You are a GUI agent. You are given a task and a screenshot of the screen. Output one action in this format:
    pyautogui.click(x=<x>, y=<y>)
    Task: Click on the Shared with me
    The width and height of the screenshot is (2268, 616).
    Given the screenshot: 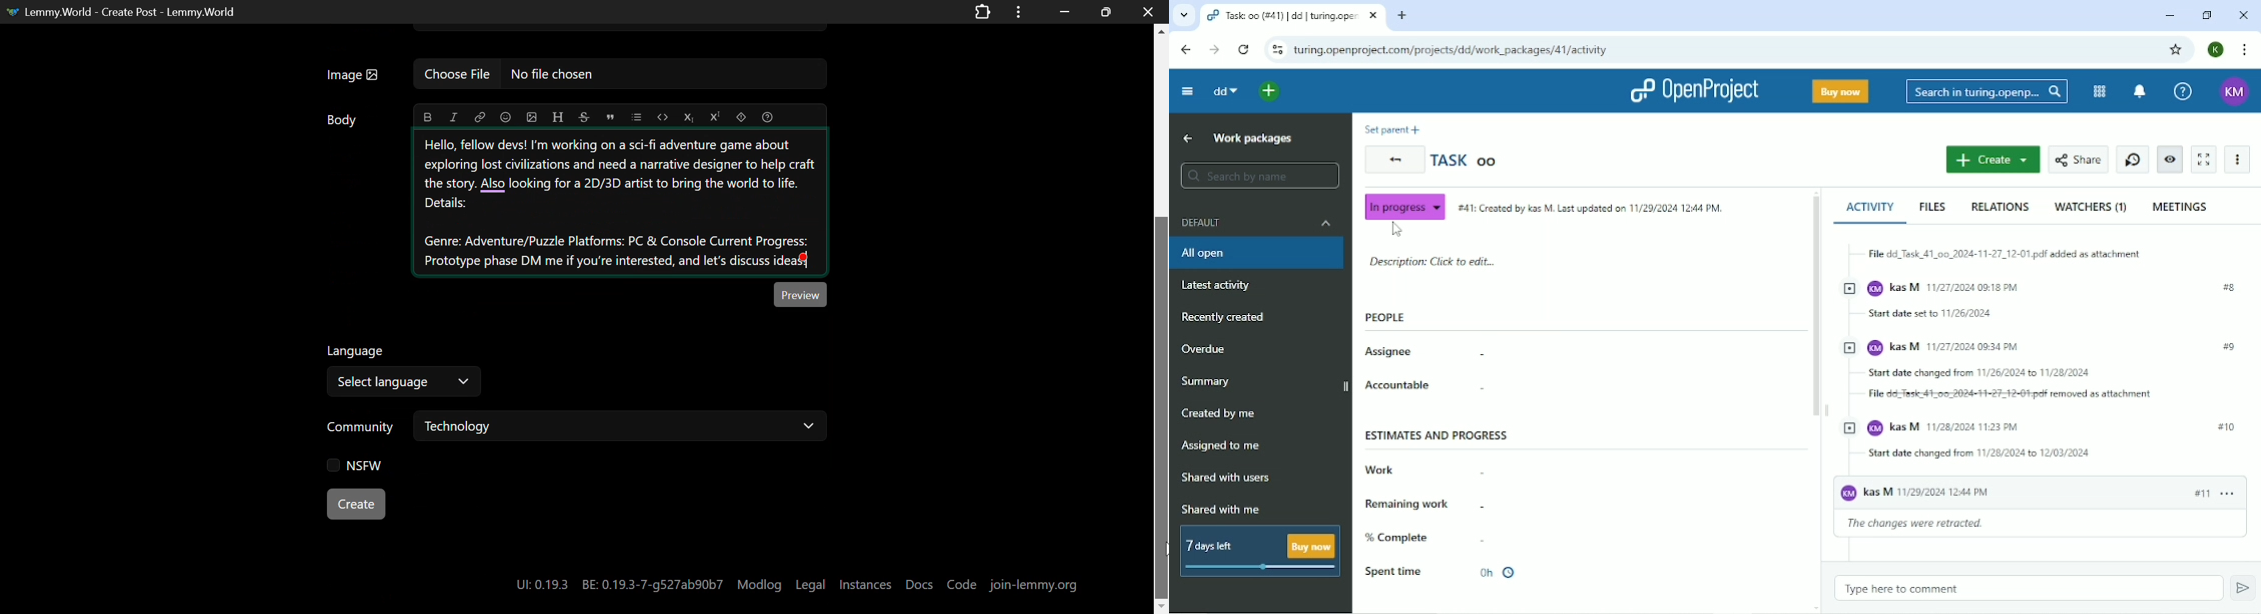 What is the action you would take?
    pyautogui.click(x=1220, y=508)
    